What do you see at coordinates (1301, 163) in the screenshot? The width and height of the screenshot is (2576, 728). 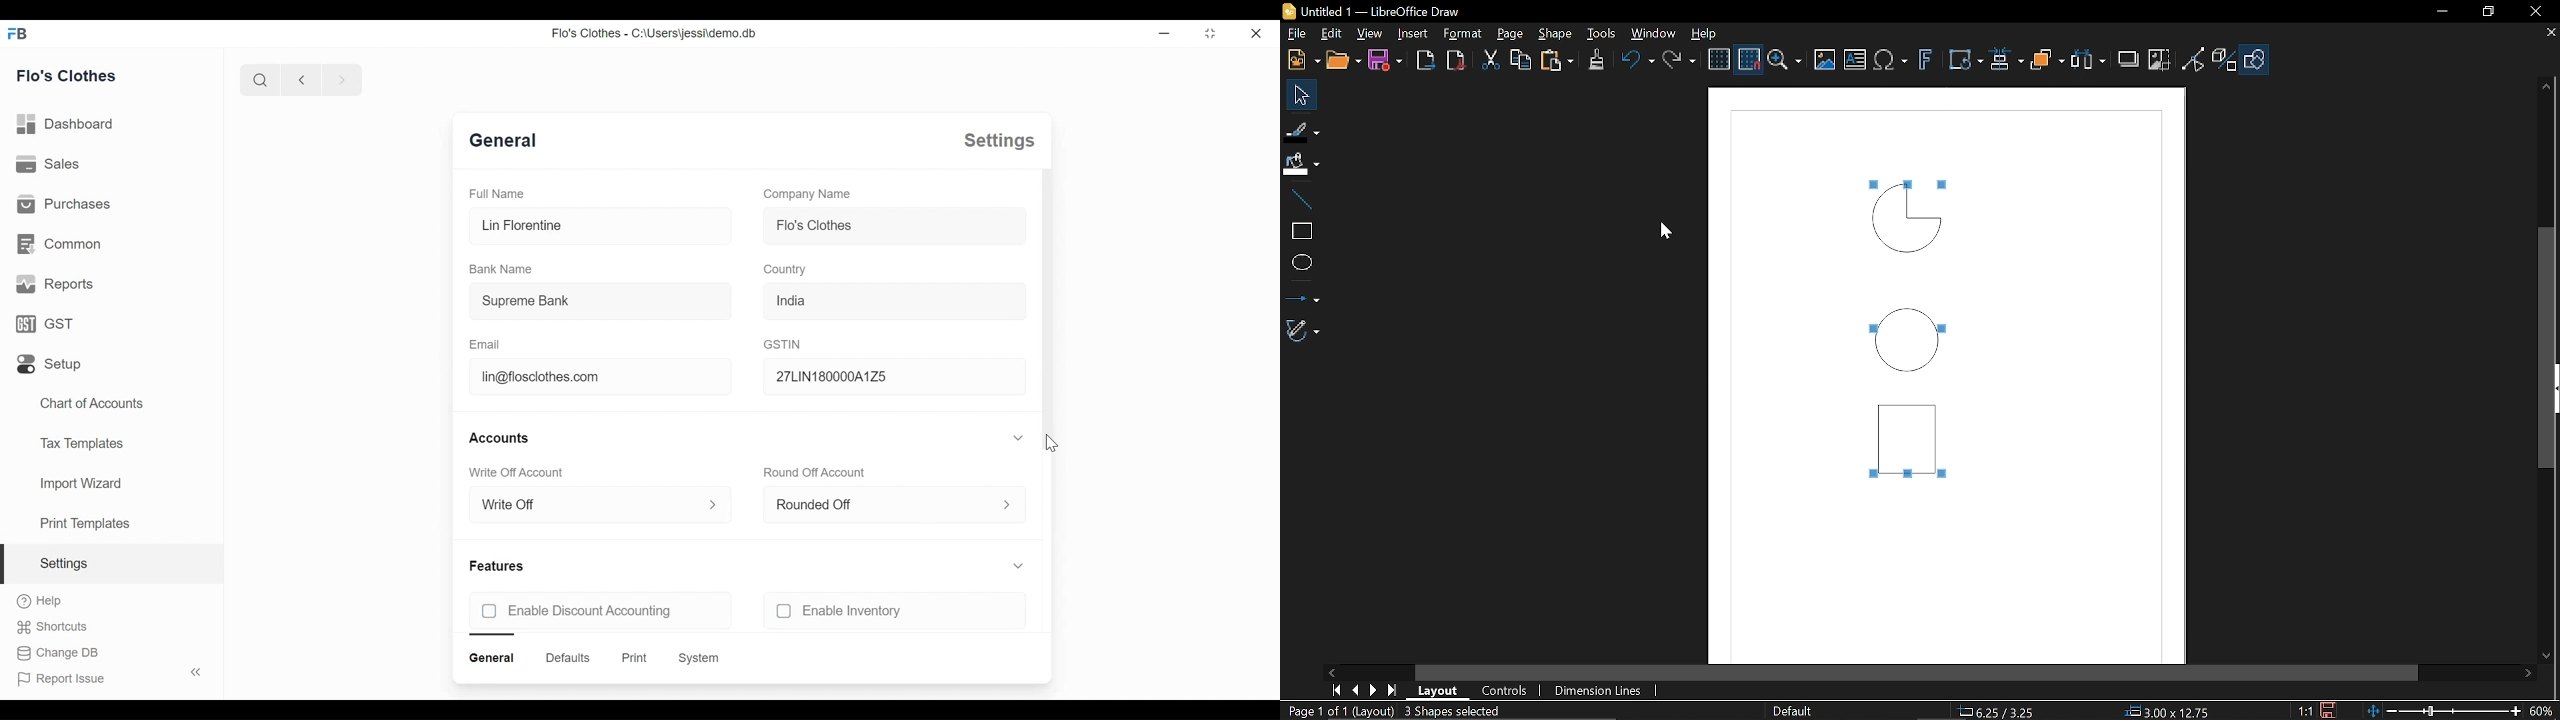 I see `Fill color` at bounding box center [1301, 163].